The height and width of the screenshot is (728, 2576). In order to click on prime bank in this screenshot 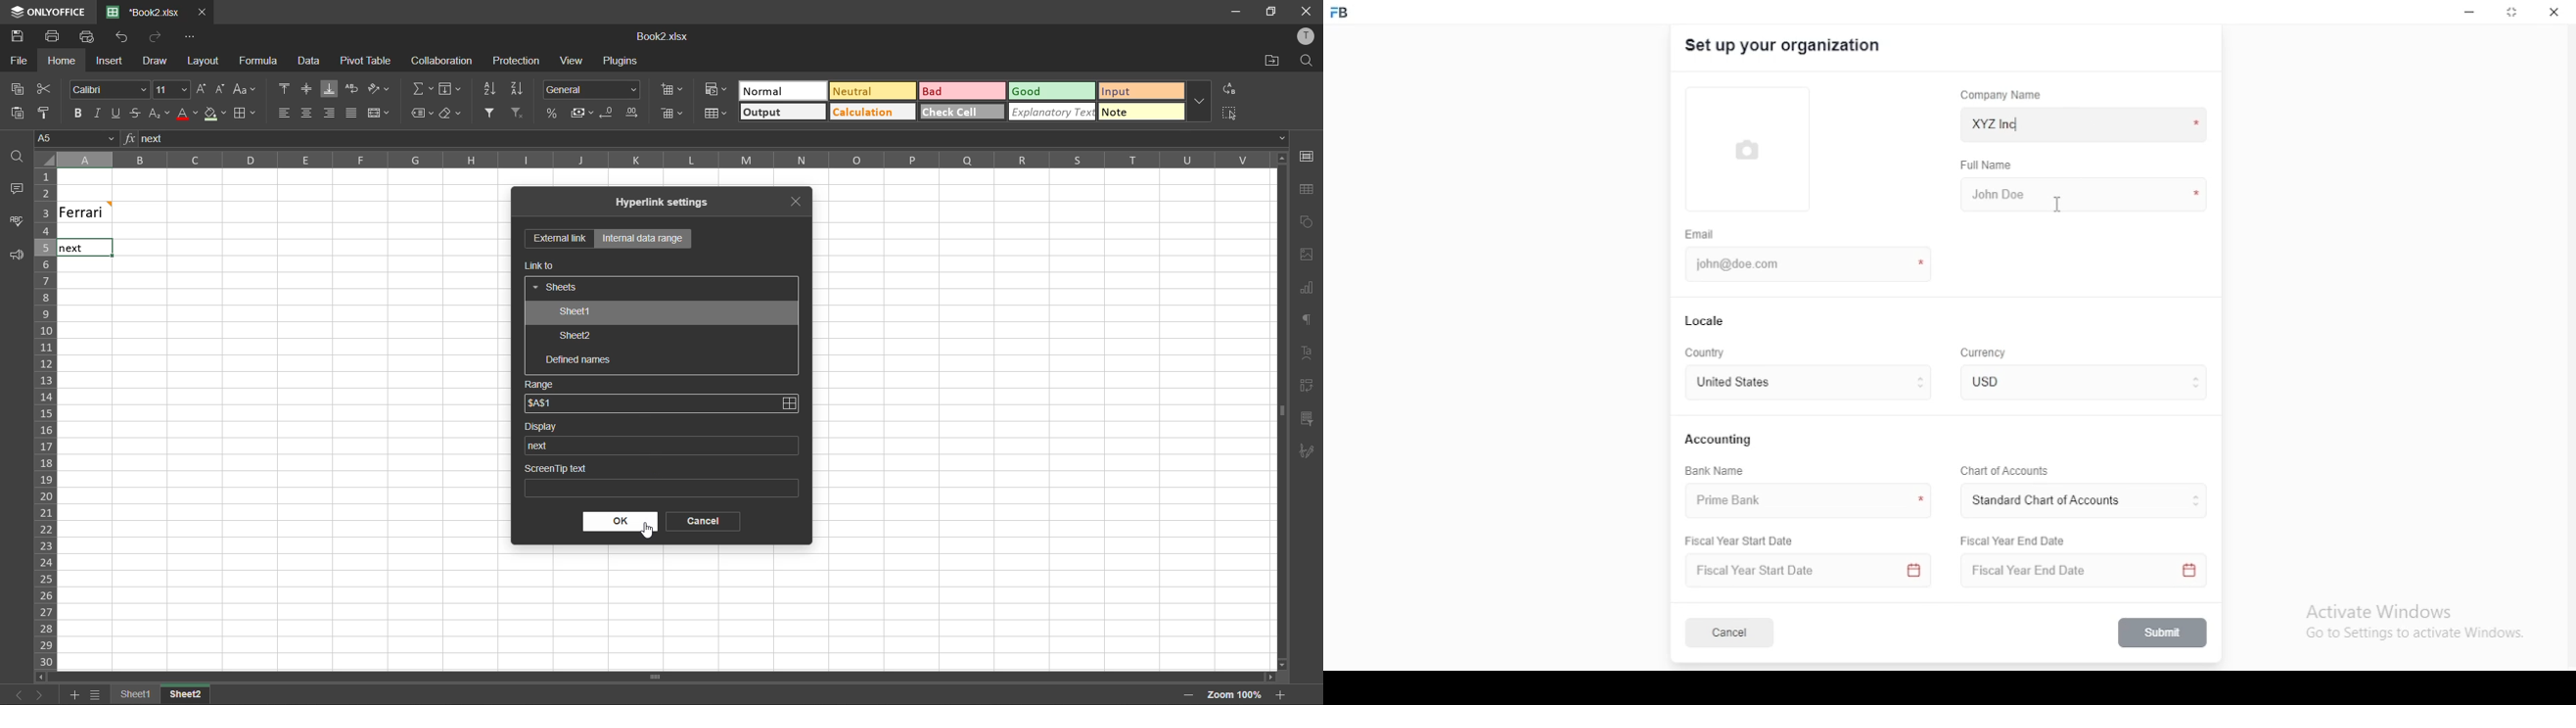, I will do `click(1737, 501)`.